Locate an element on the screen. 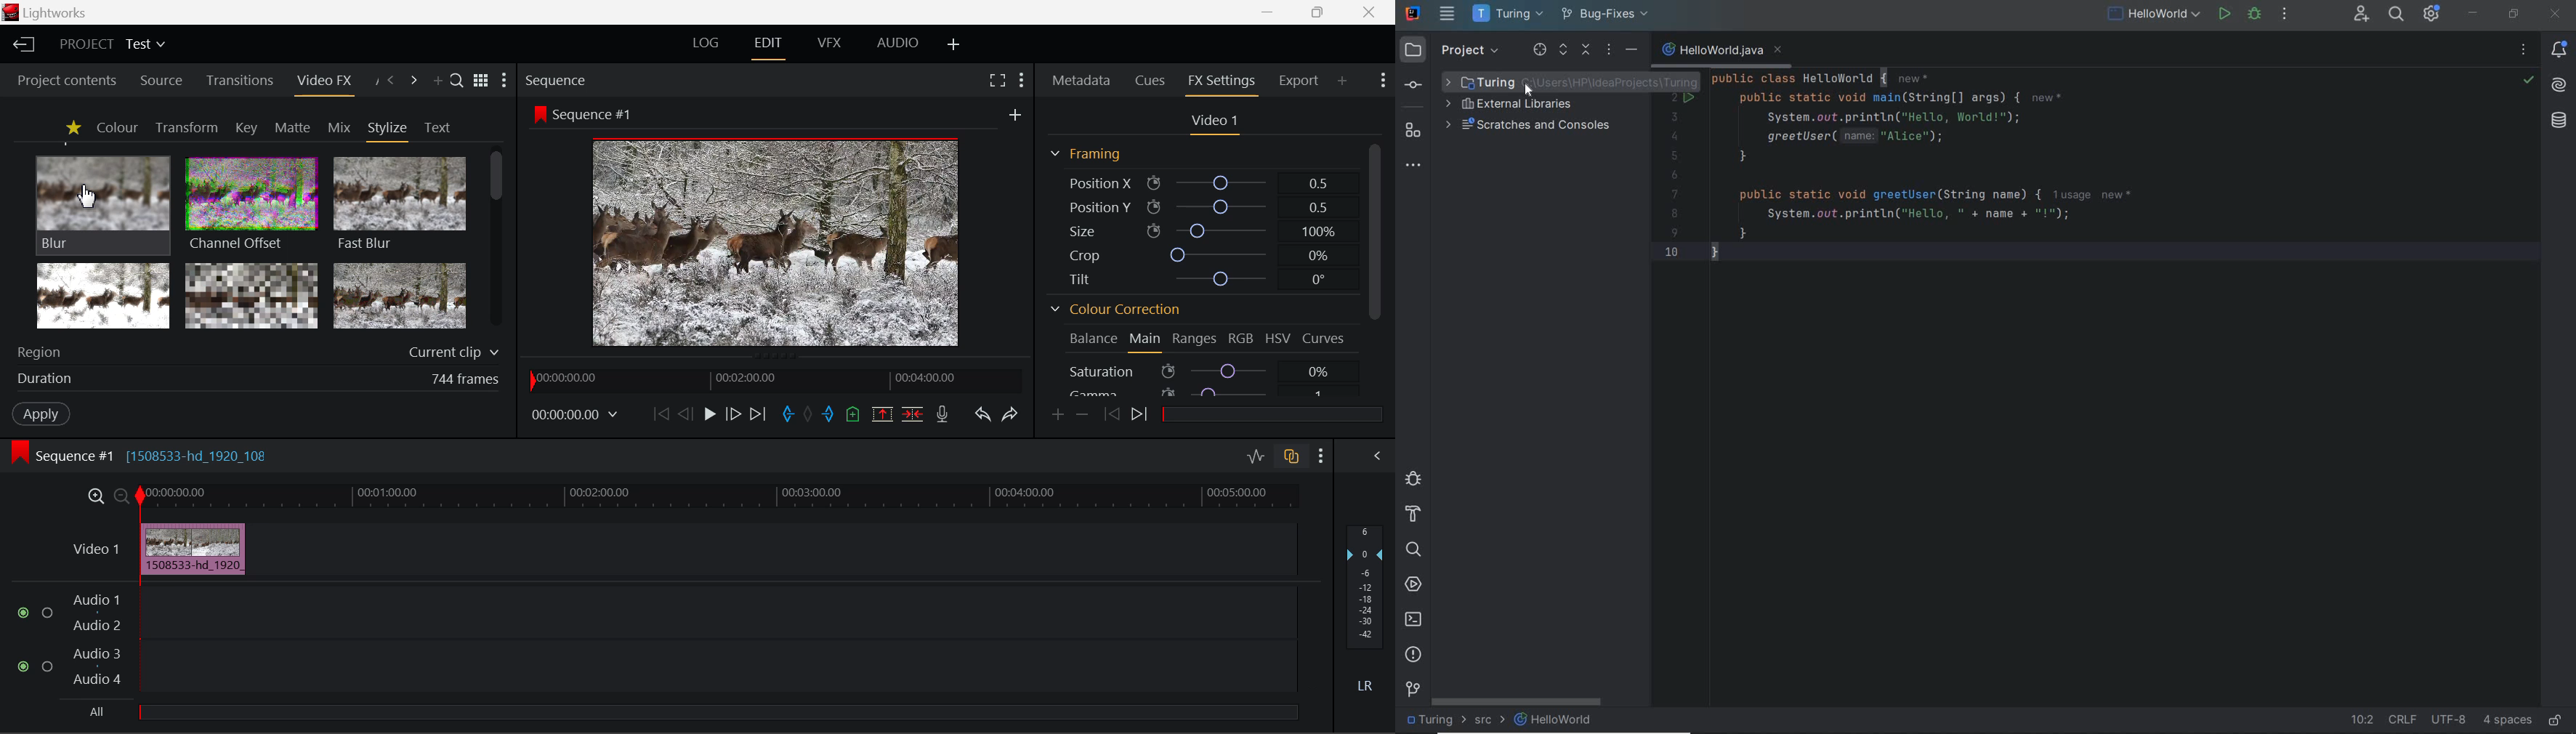 The width and height of the screenshot is (2576, 756). AI Assistant is located at coordinates (2559, 84).